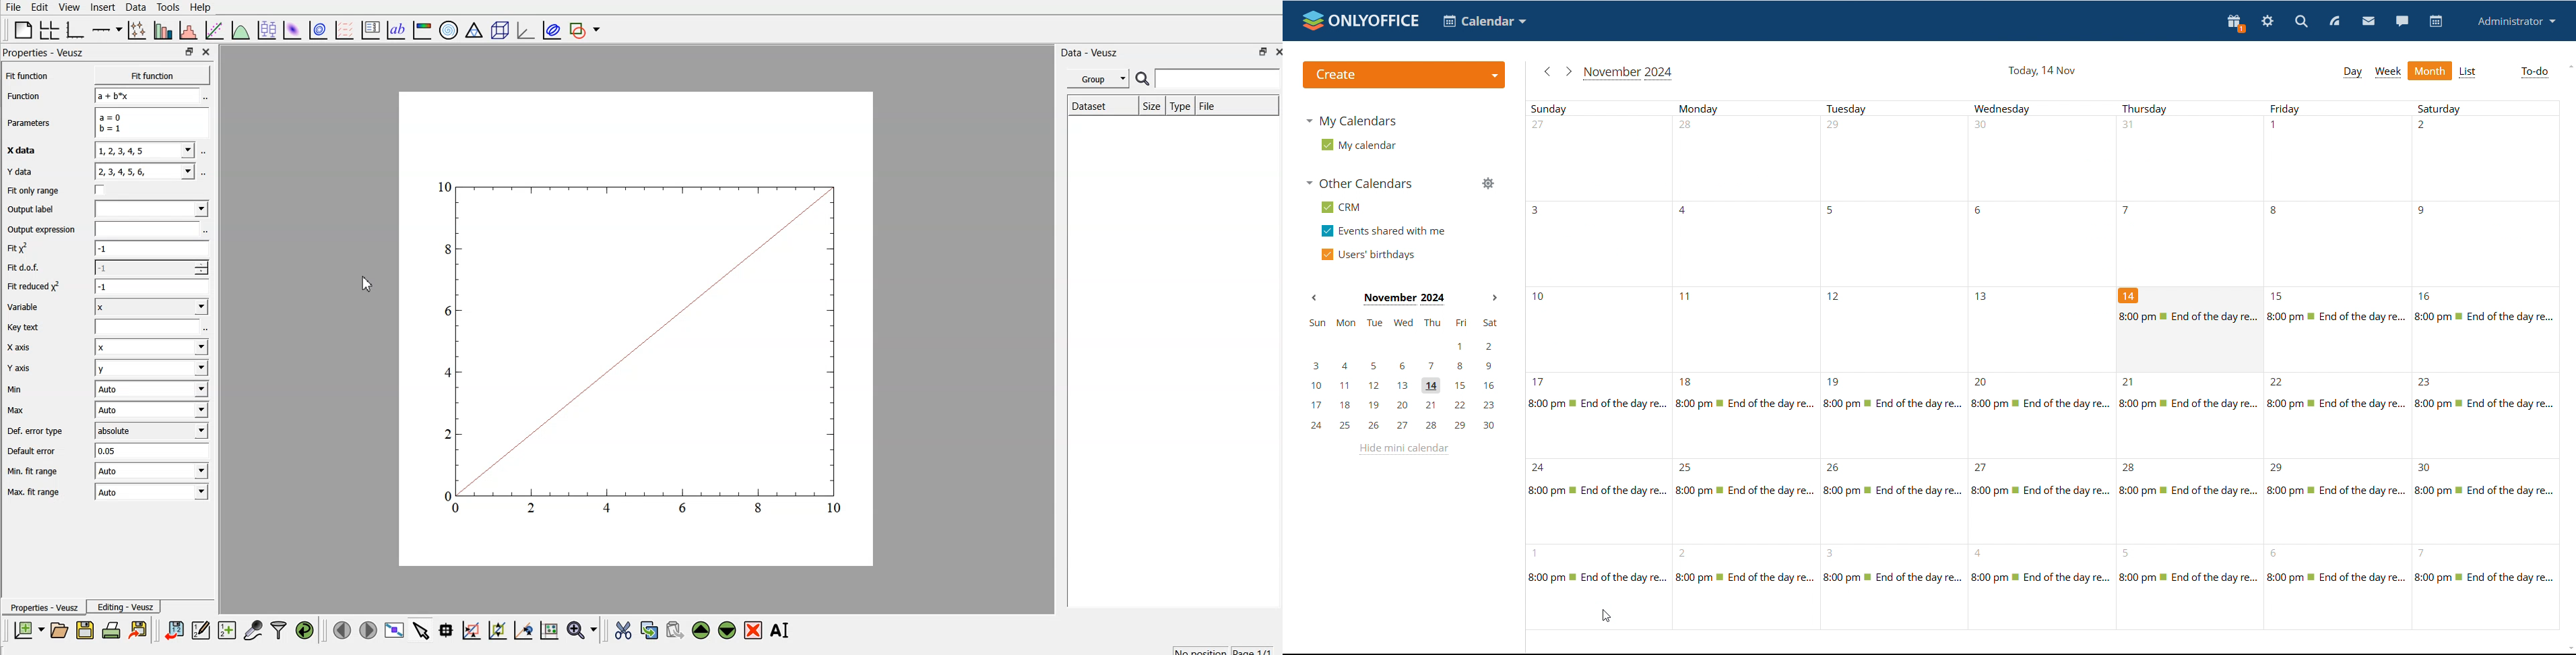  I want to click on Dates of the month, so click(2051, 160).